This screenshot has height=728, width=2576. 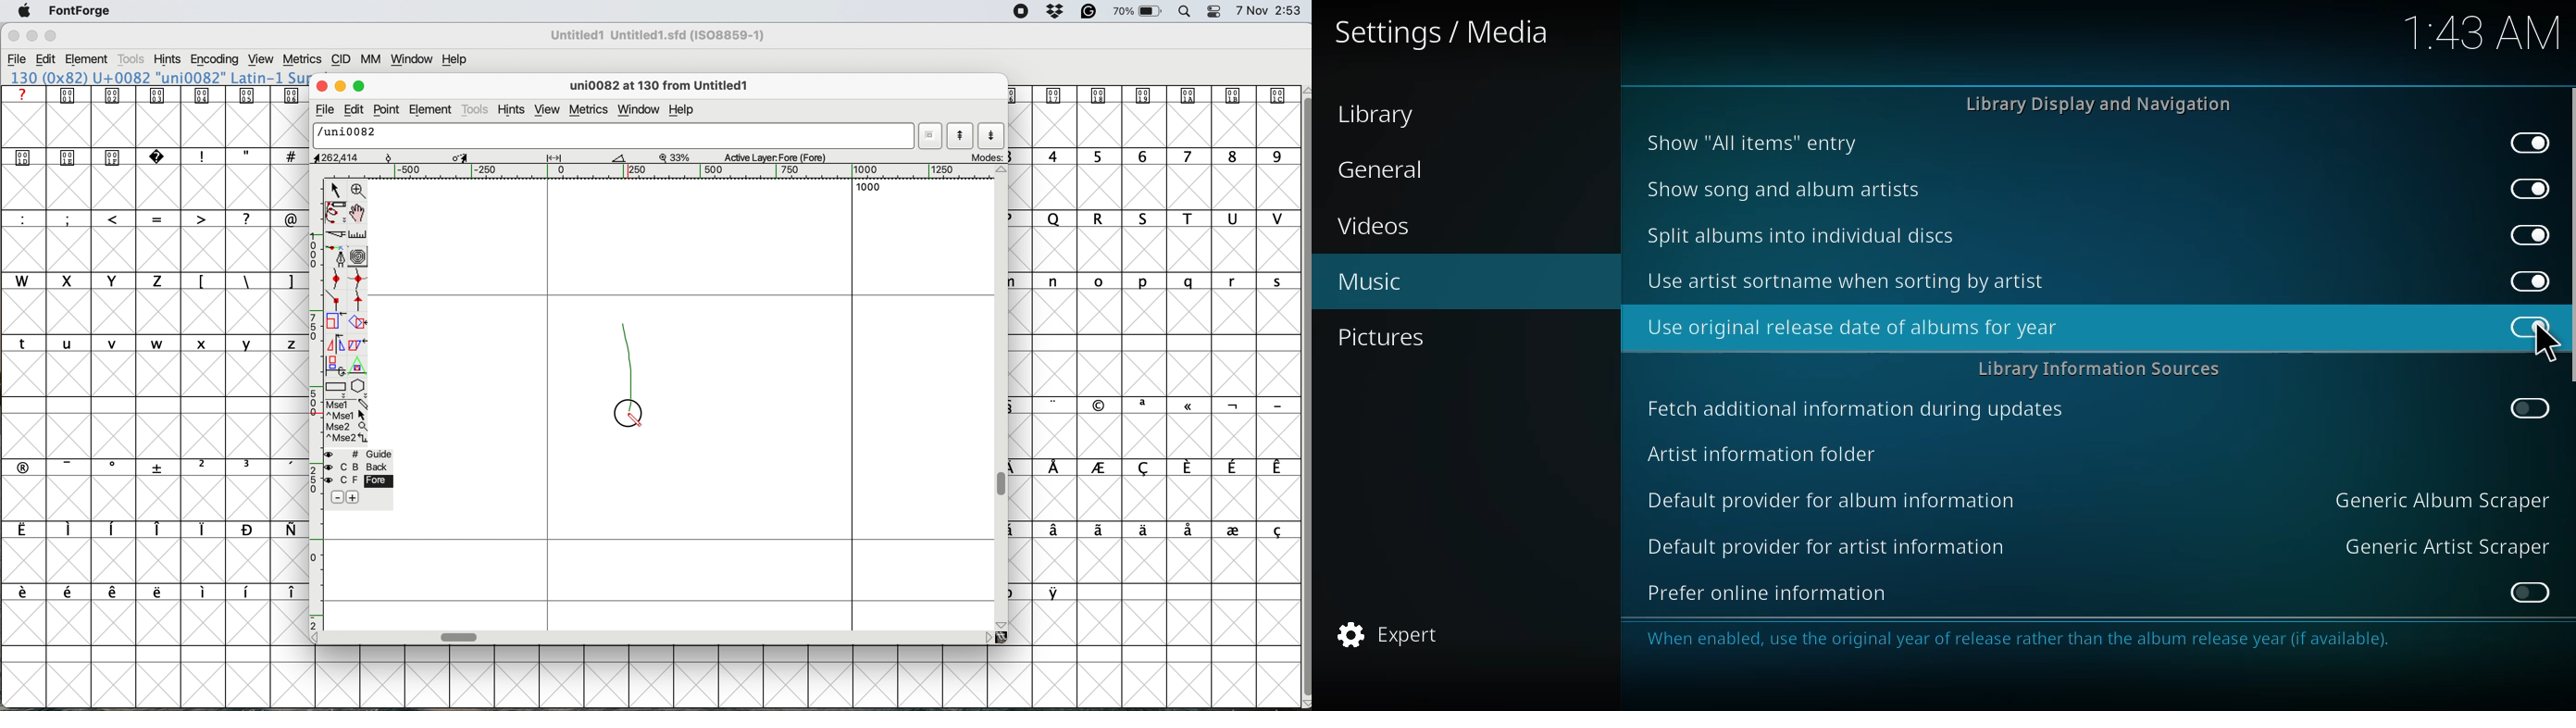 What do you see at coordinates (2530, 188) in the screenshot?
I see `enabled` at bounding box center [2530, 188].